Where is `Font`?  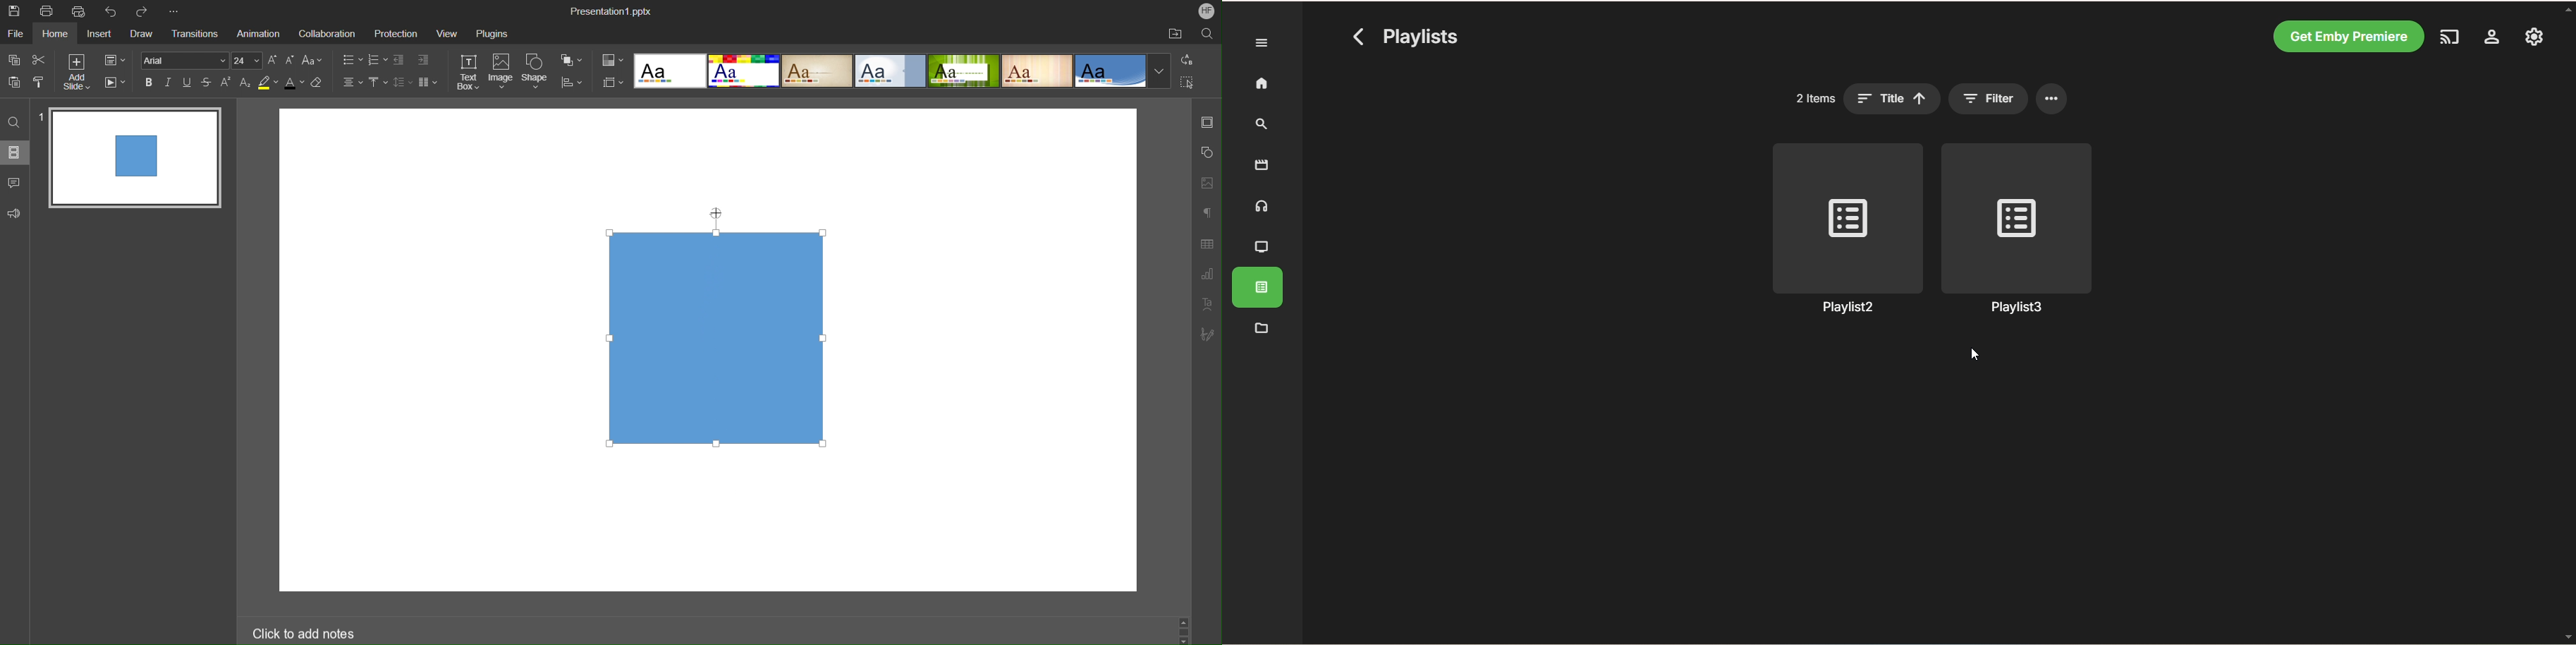 Font is located at coordinates (184, 61).